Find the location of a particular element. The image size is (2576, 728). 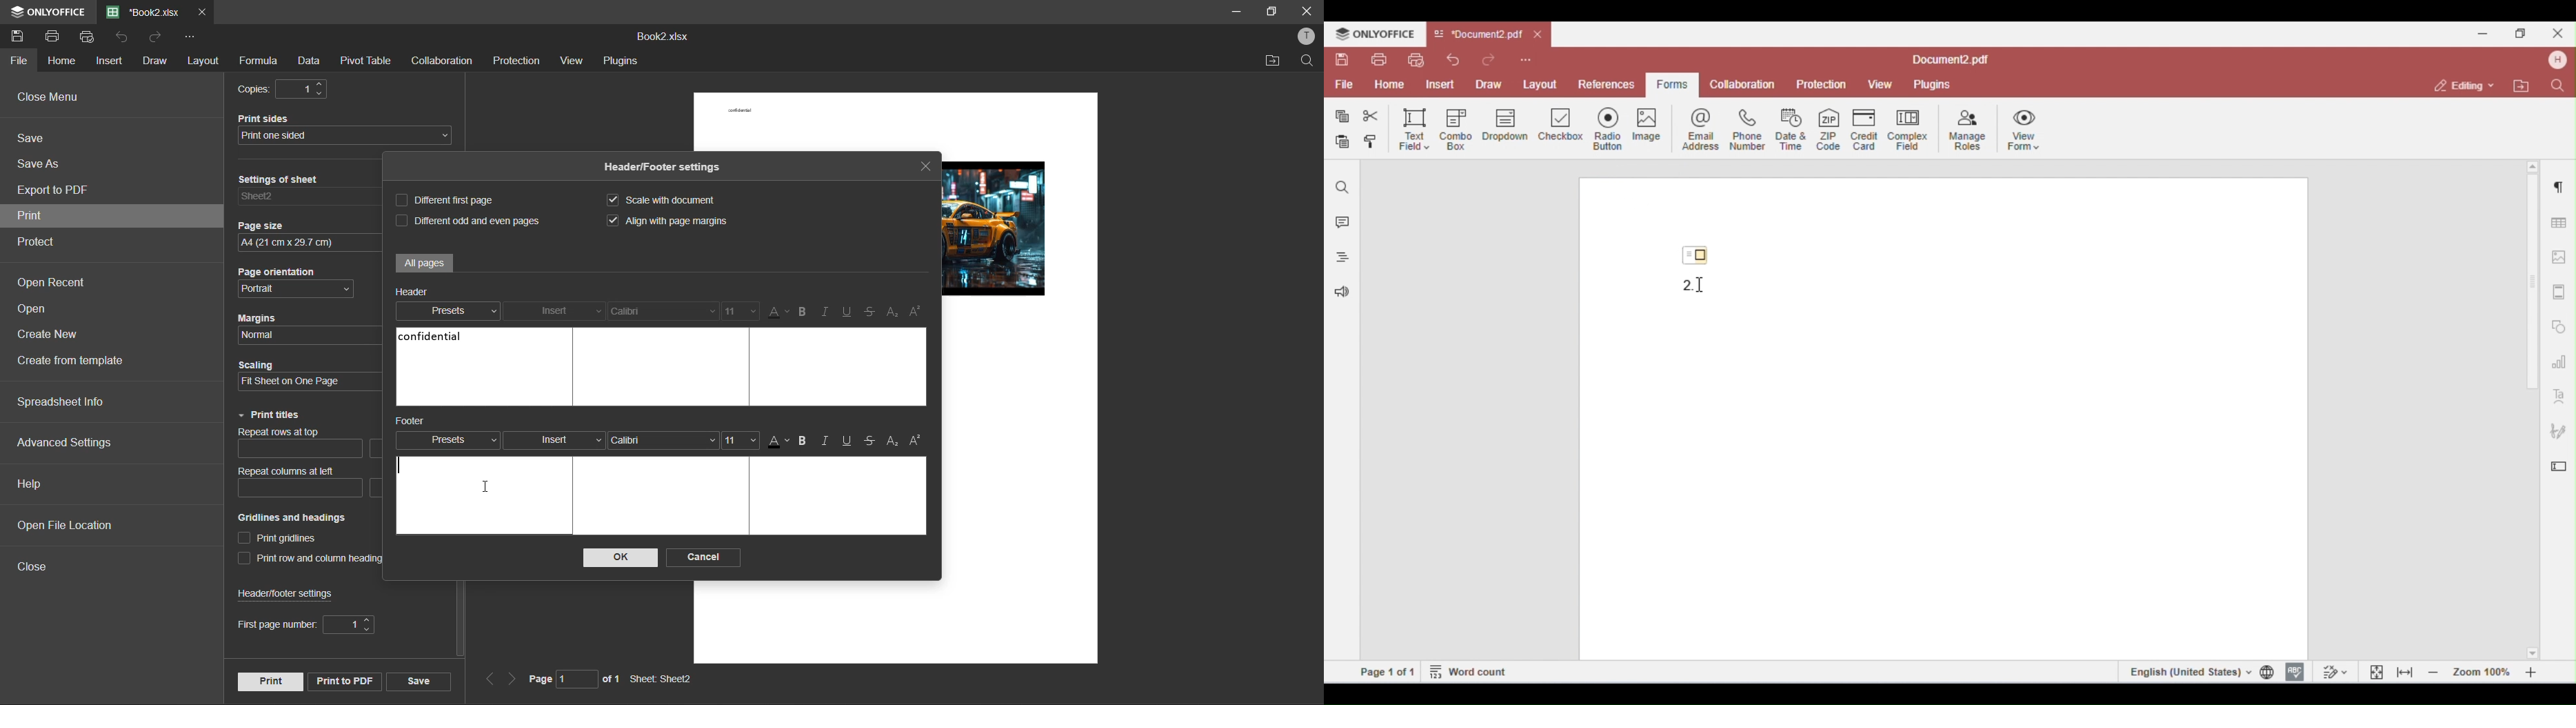

close tab is located at coordinates (924, 169).